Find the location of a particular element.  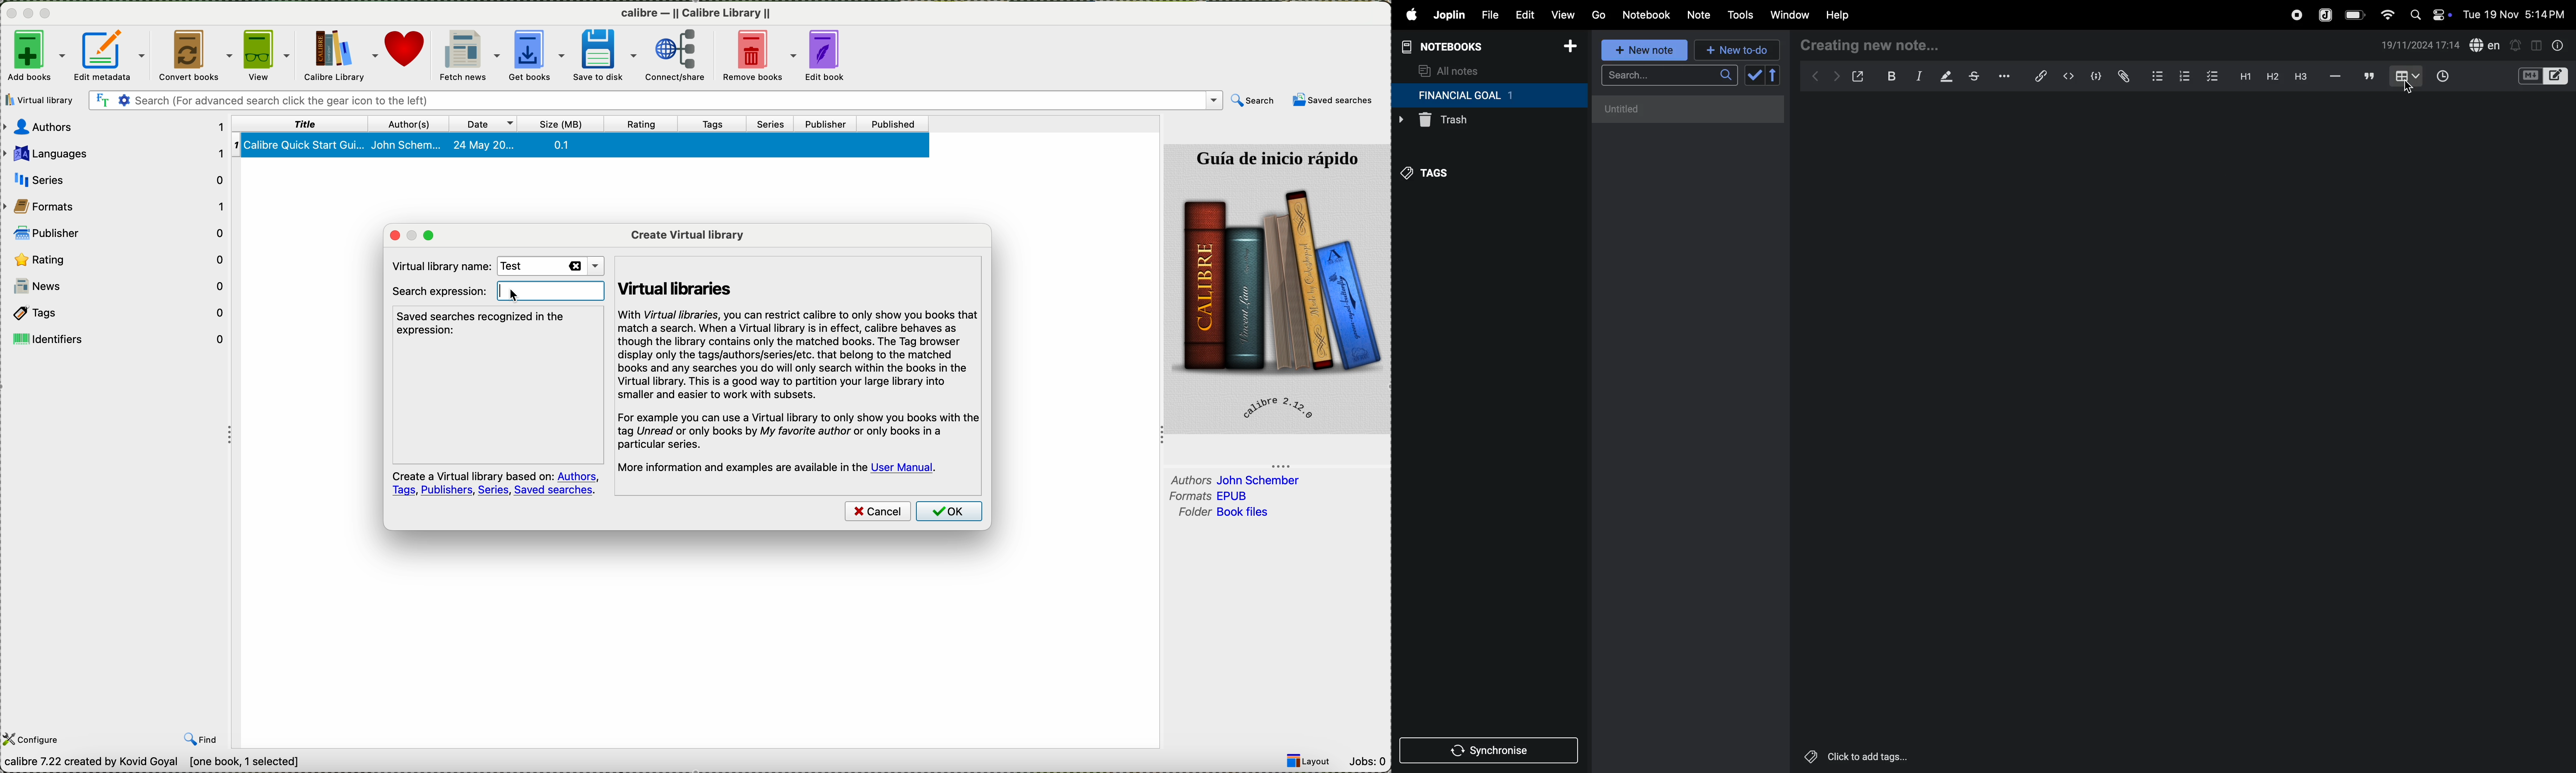

bold is located at coordinates (1886, 76).